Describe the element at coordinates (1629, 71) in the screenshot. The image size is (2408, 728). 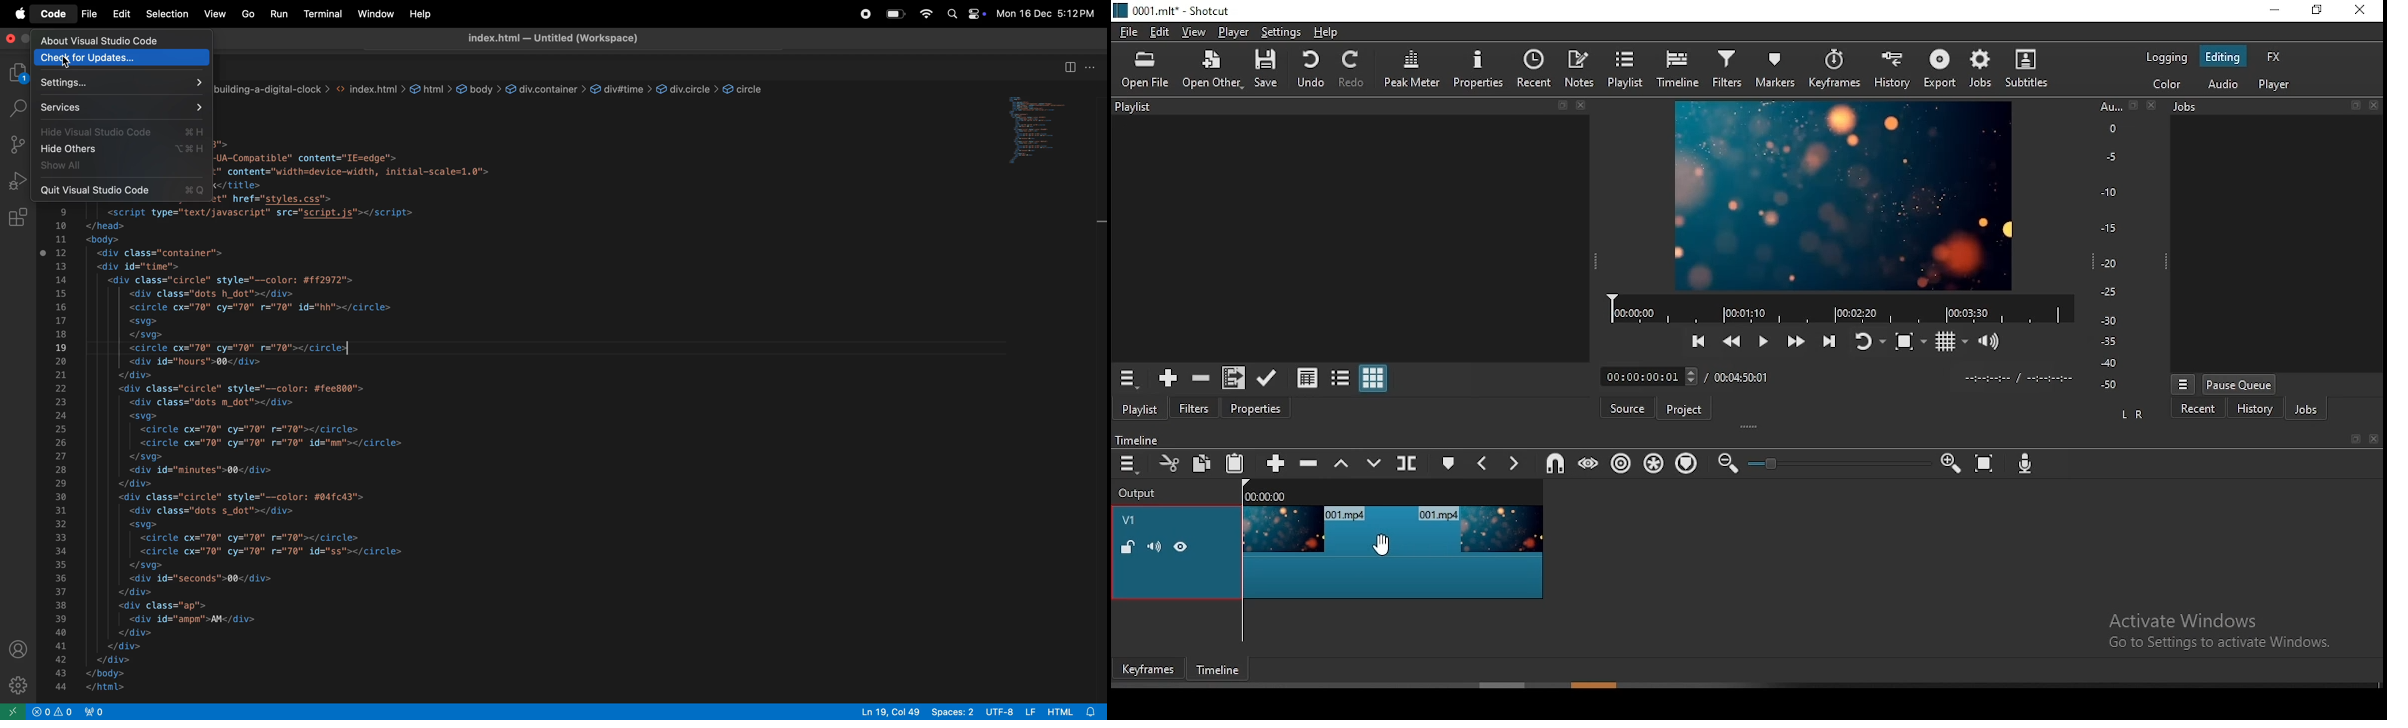
I see `playlist` at that location.